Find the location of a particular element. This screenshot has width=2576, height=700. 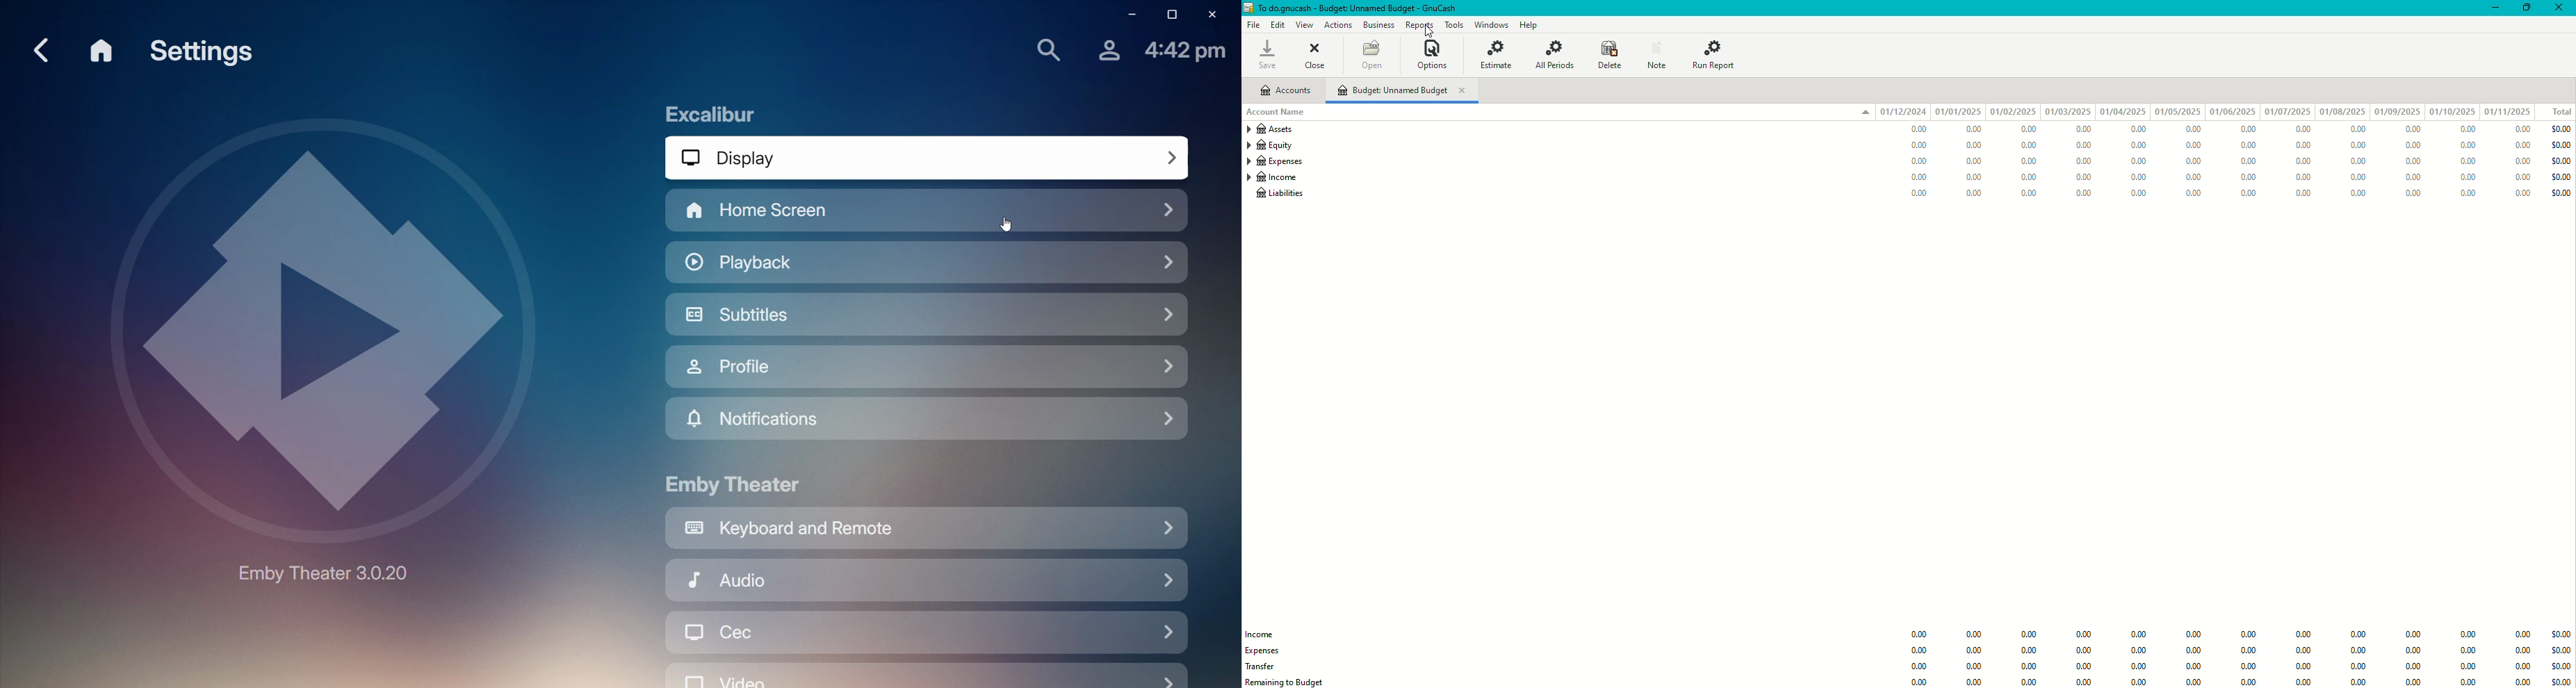

Unnamed Budget is located at coordinates (1403, 91).